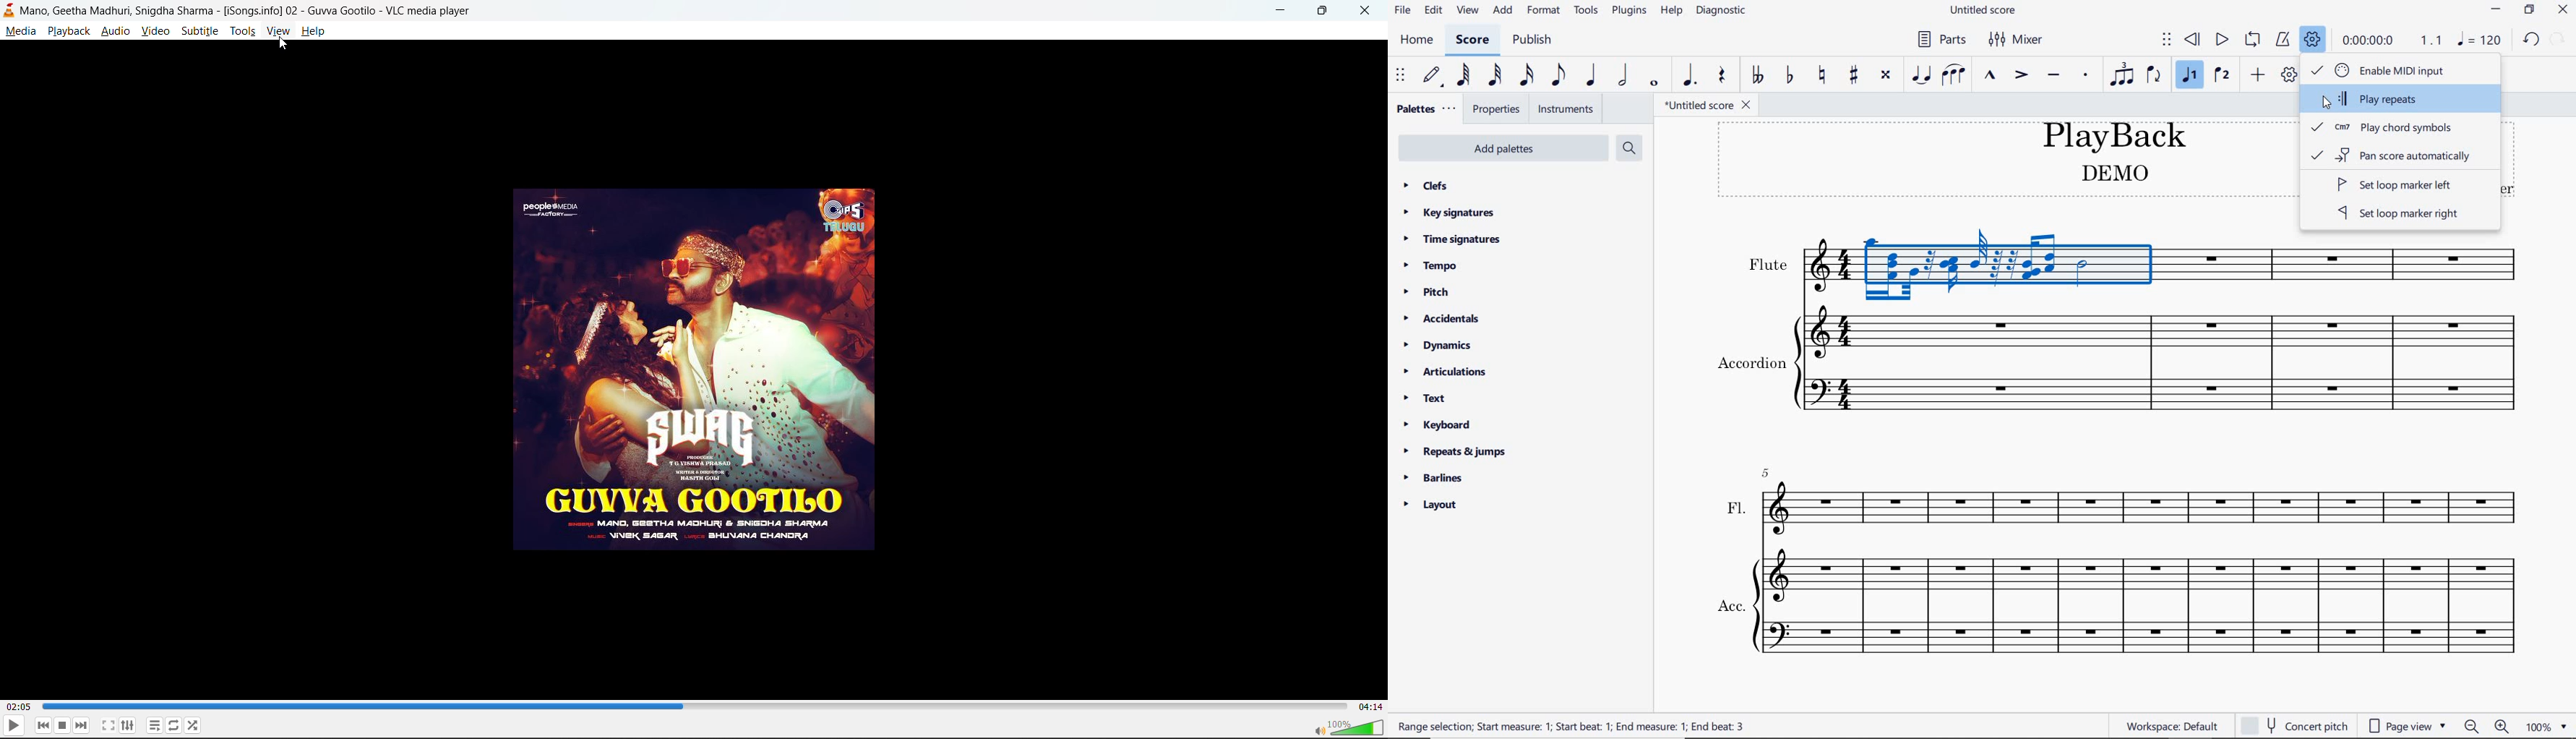 Image resolution: width=2576 pixels, height=756 pixels. I want to click on Instrument: Flute, so click(2127, 260).